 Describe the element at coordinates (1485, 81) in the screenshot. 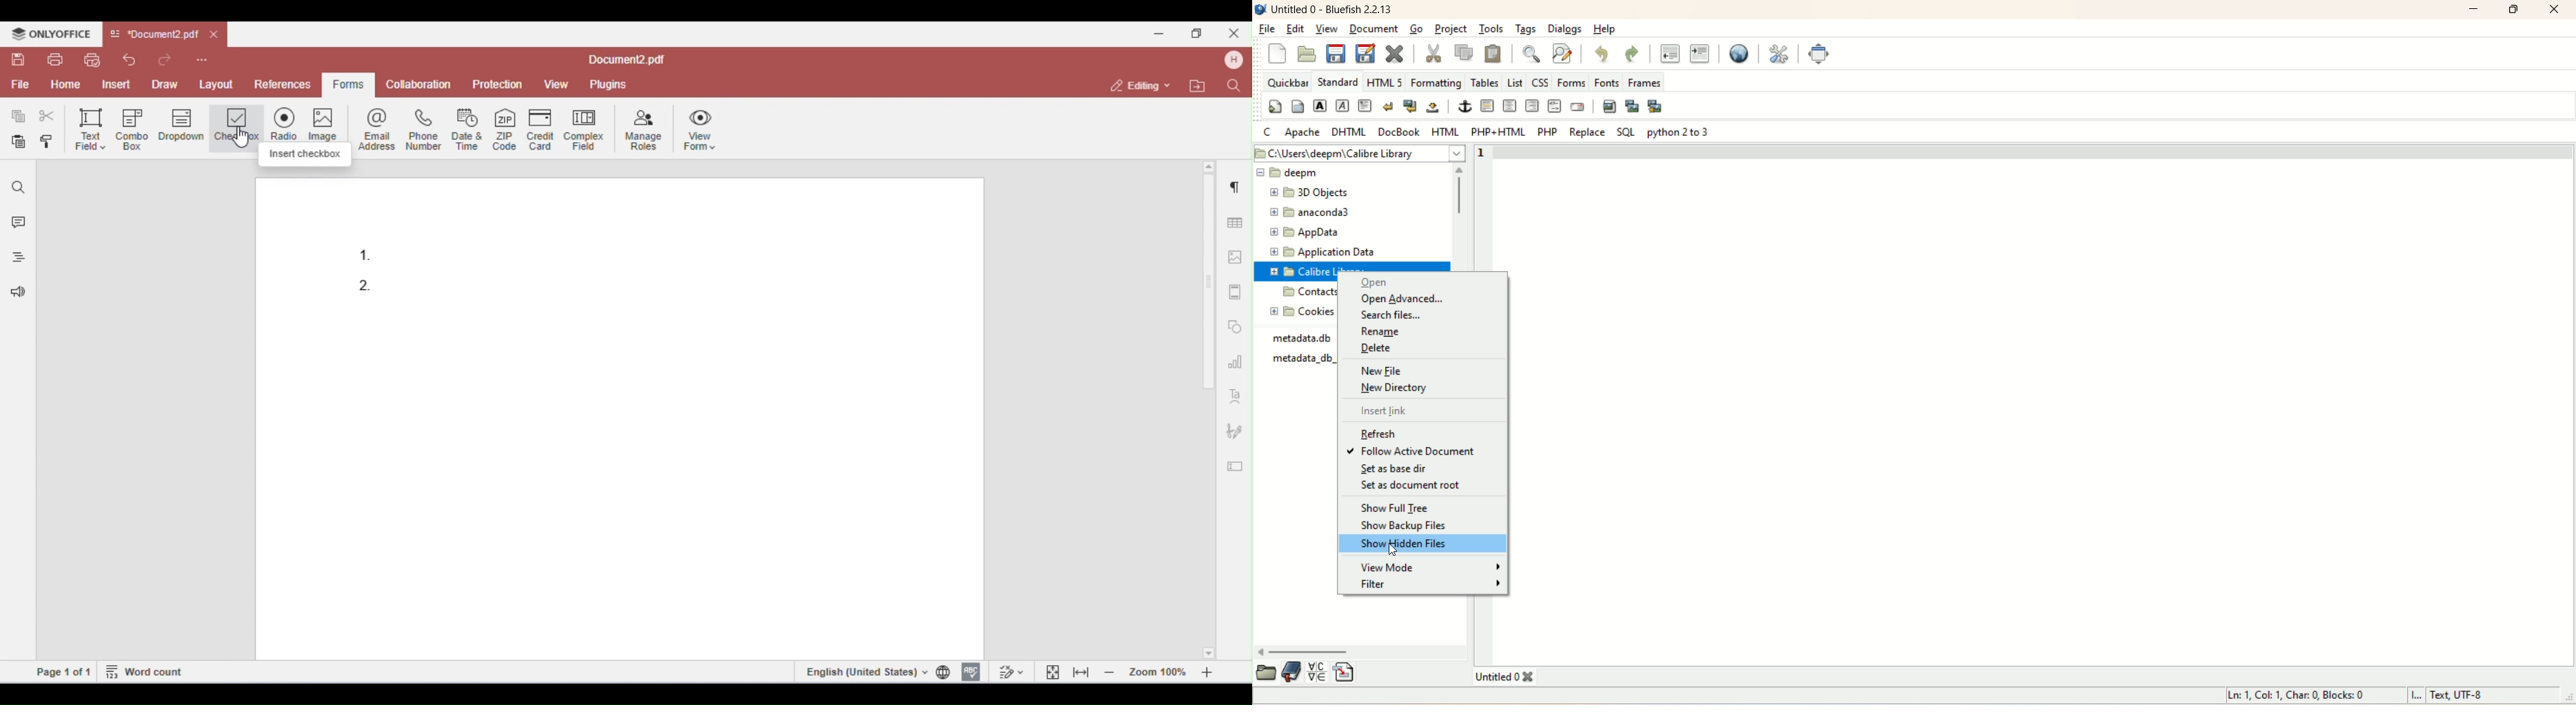

I see `tables` at that location.